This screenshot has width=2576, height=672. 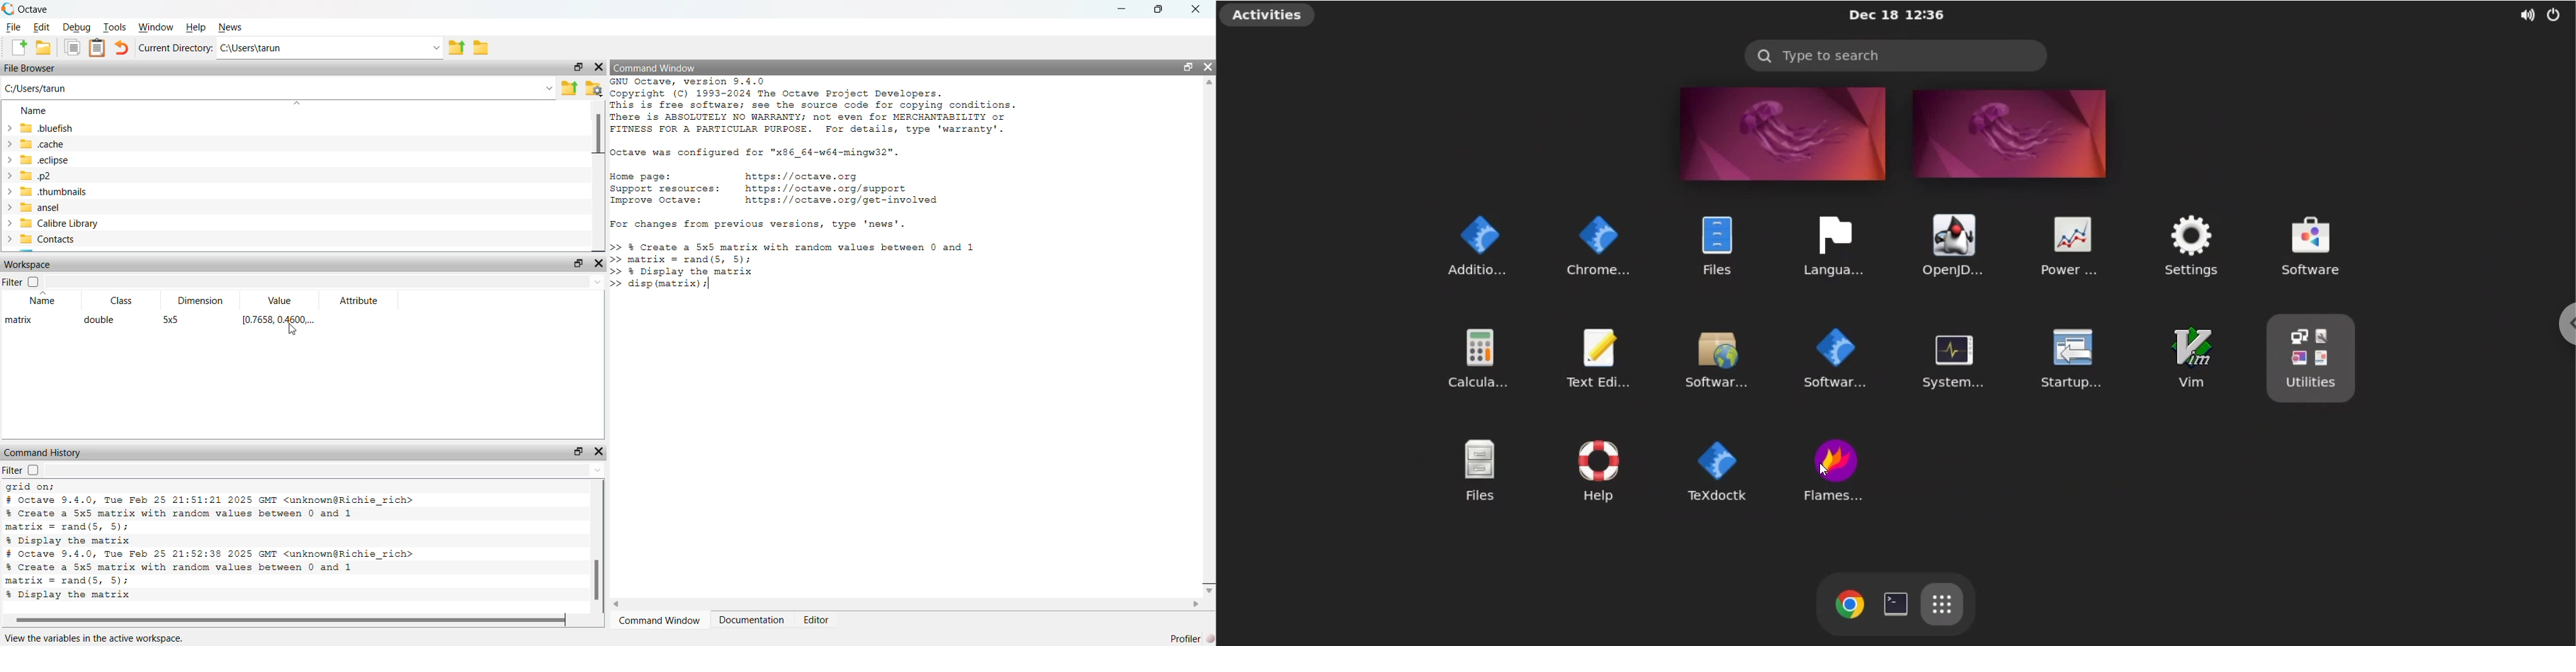 What do you see at coordinates (2555, 14) in the screenshot?
I see `power settings menu` at bounding box center [2555, 14].